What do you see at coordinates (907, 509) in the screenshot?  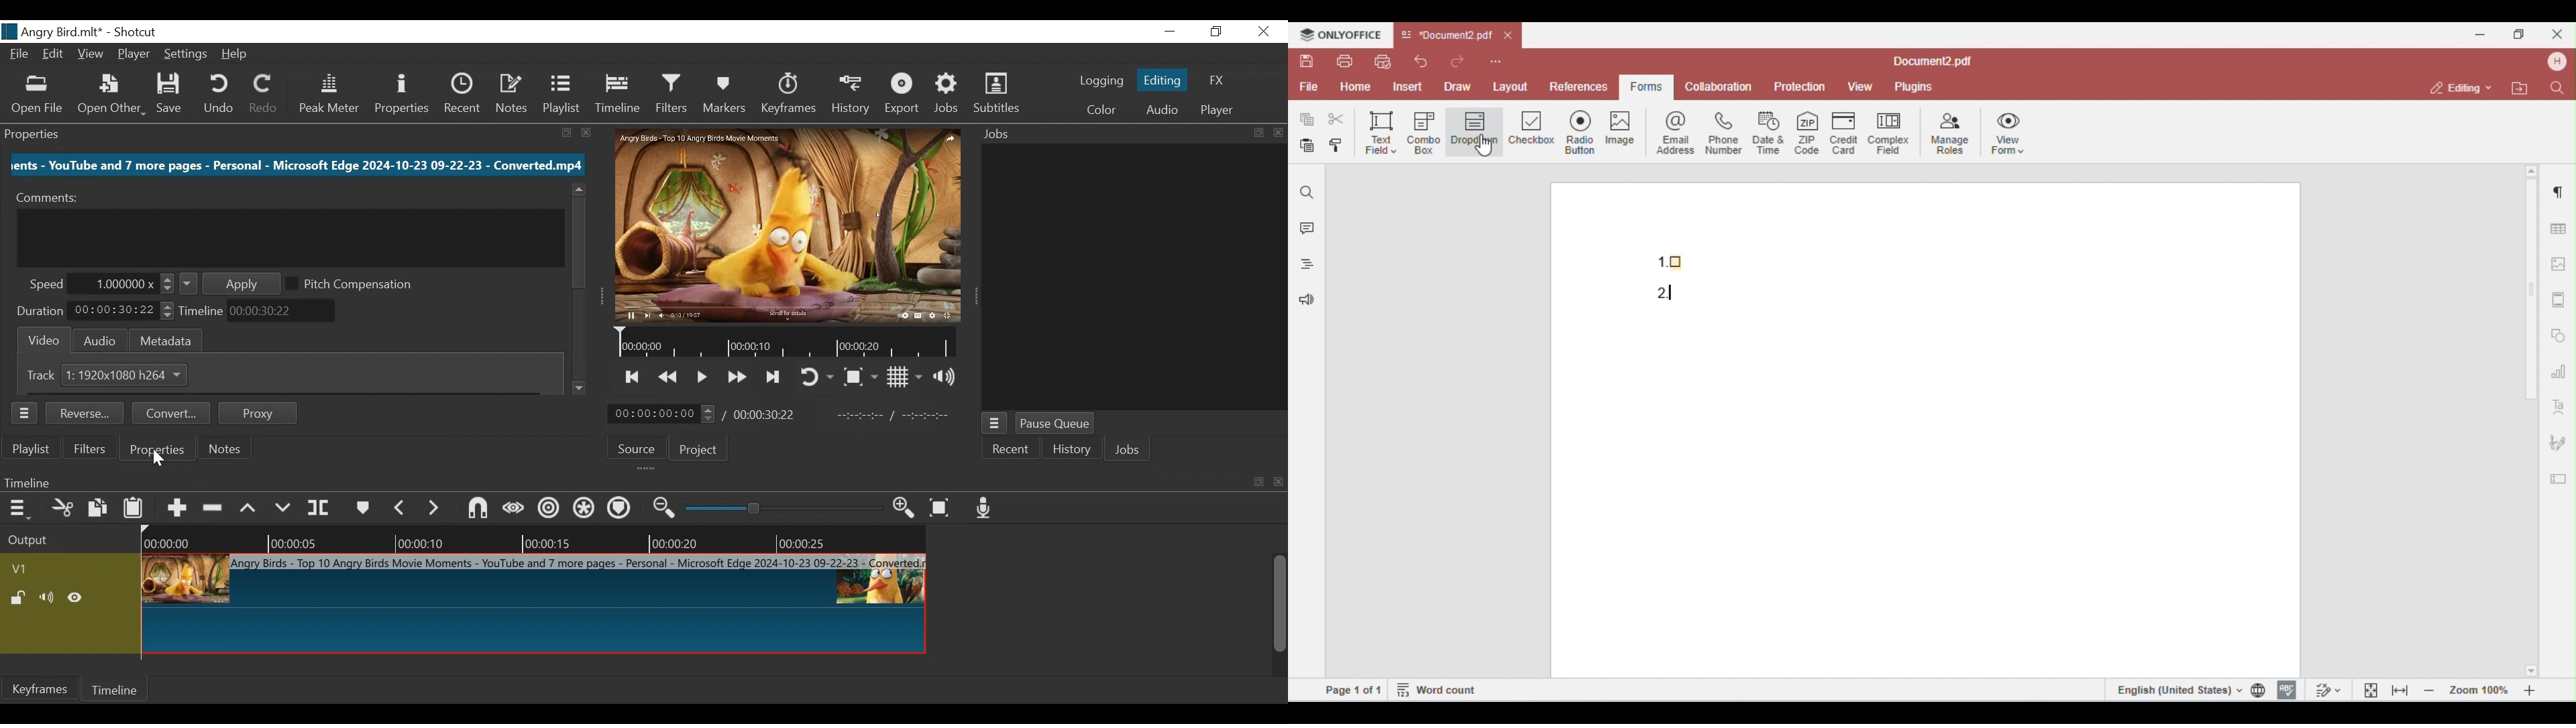 I see `Zoom timeline in` at bounding box center [907, 509].